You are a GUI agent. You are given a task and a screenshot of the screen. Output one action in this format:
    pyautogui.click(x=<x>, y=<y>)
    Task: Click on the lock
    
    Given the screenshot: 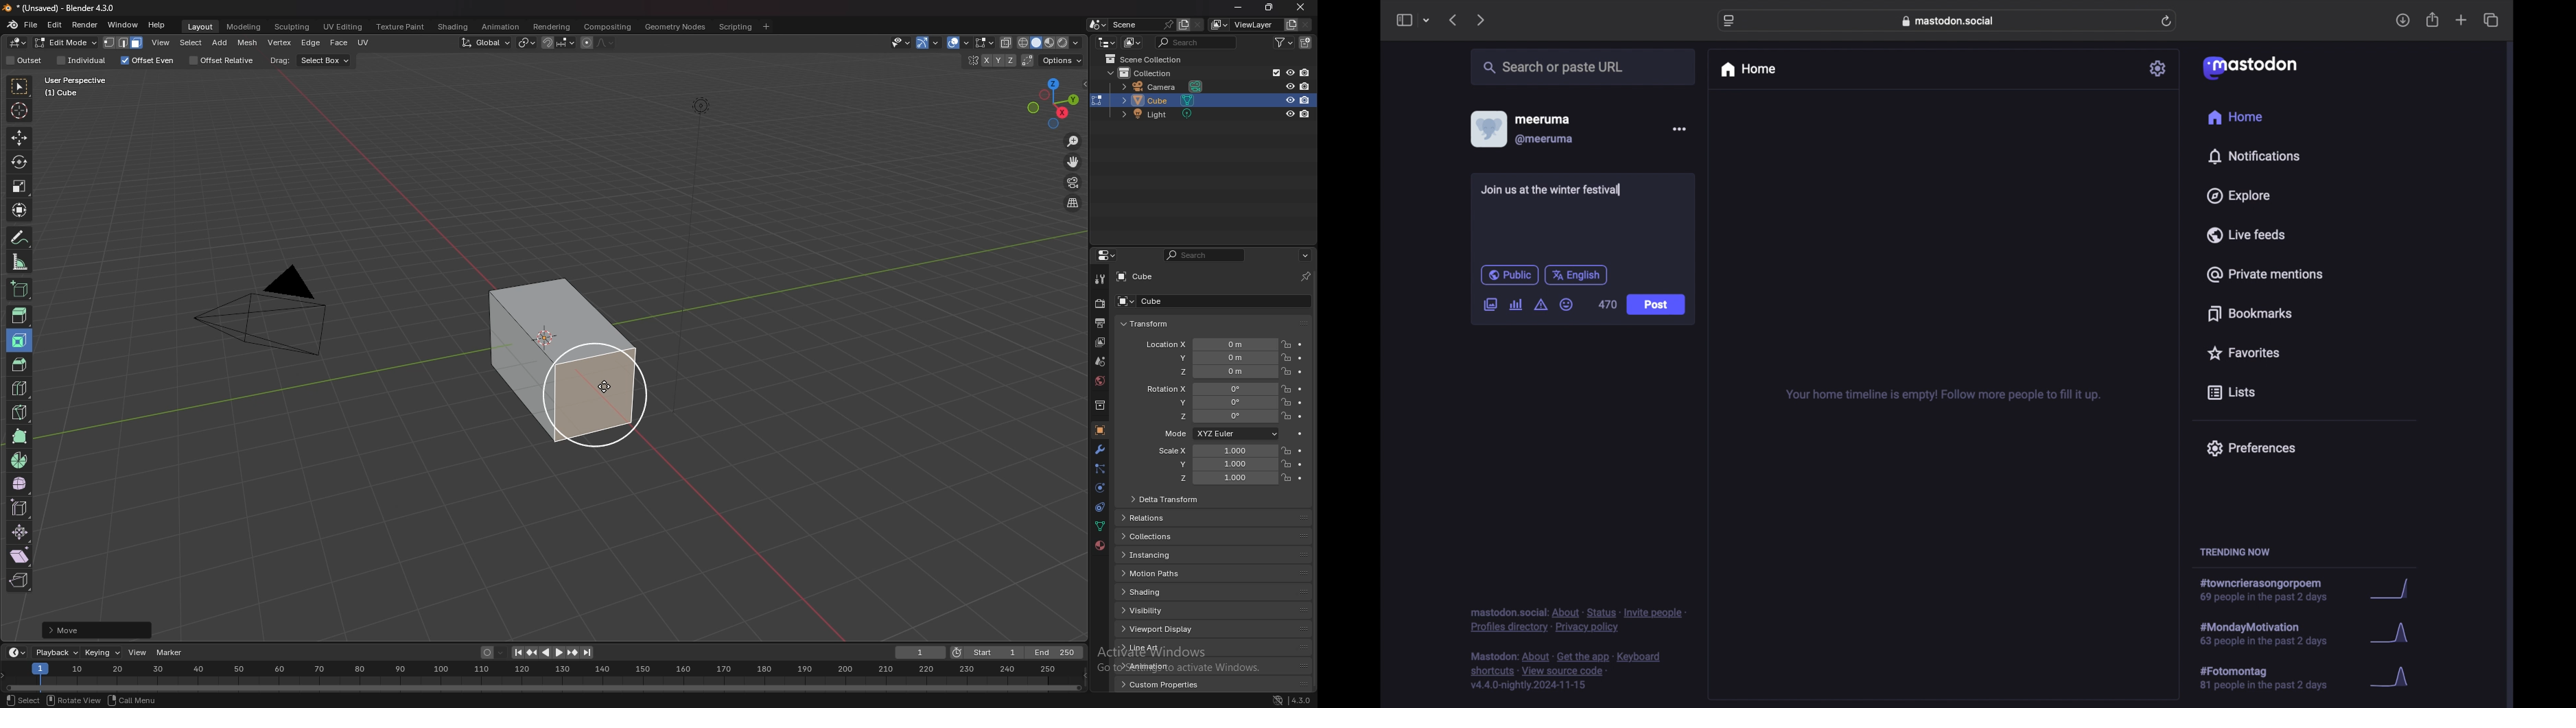 What is the action you would take?
    pyautogui.click(x=1286, y=344)
    